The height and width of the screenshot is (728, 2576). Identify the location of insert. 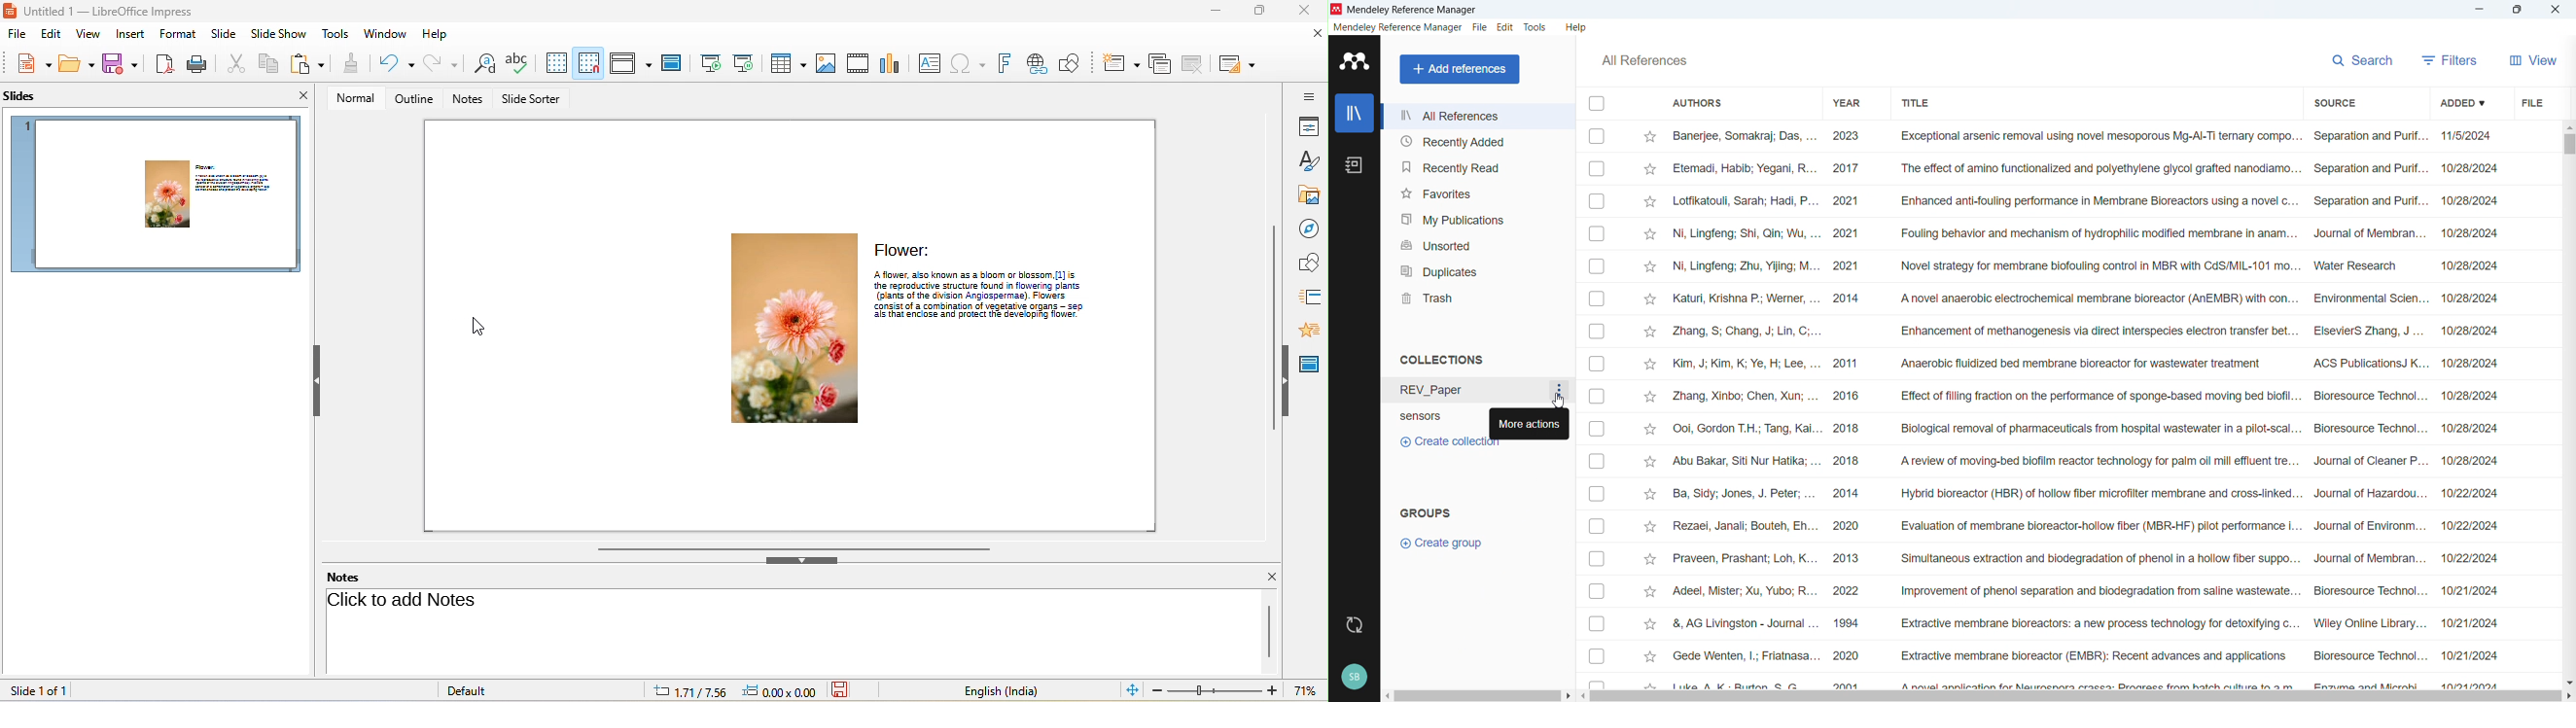
(131, 34).